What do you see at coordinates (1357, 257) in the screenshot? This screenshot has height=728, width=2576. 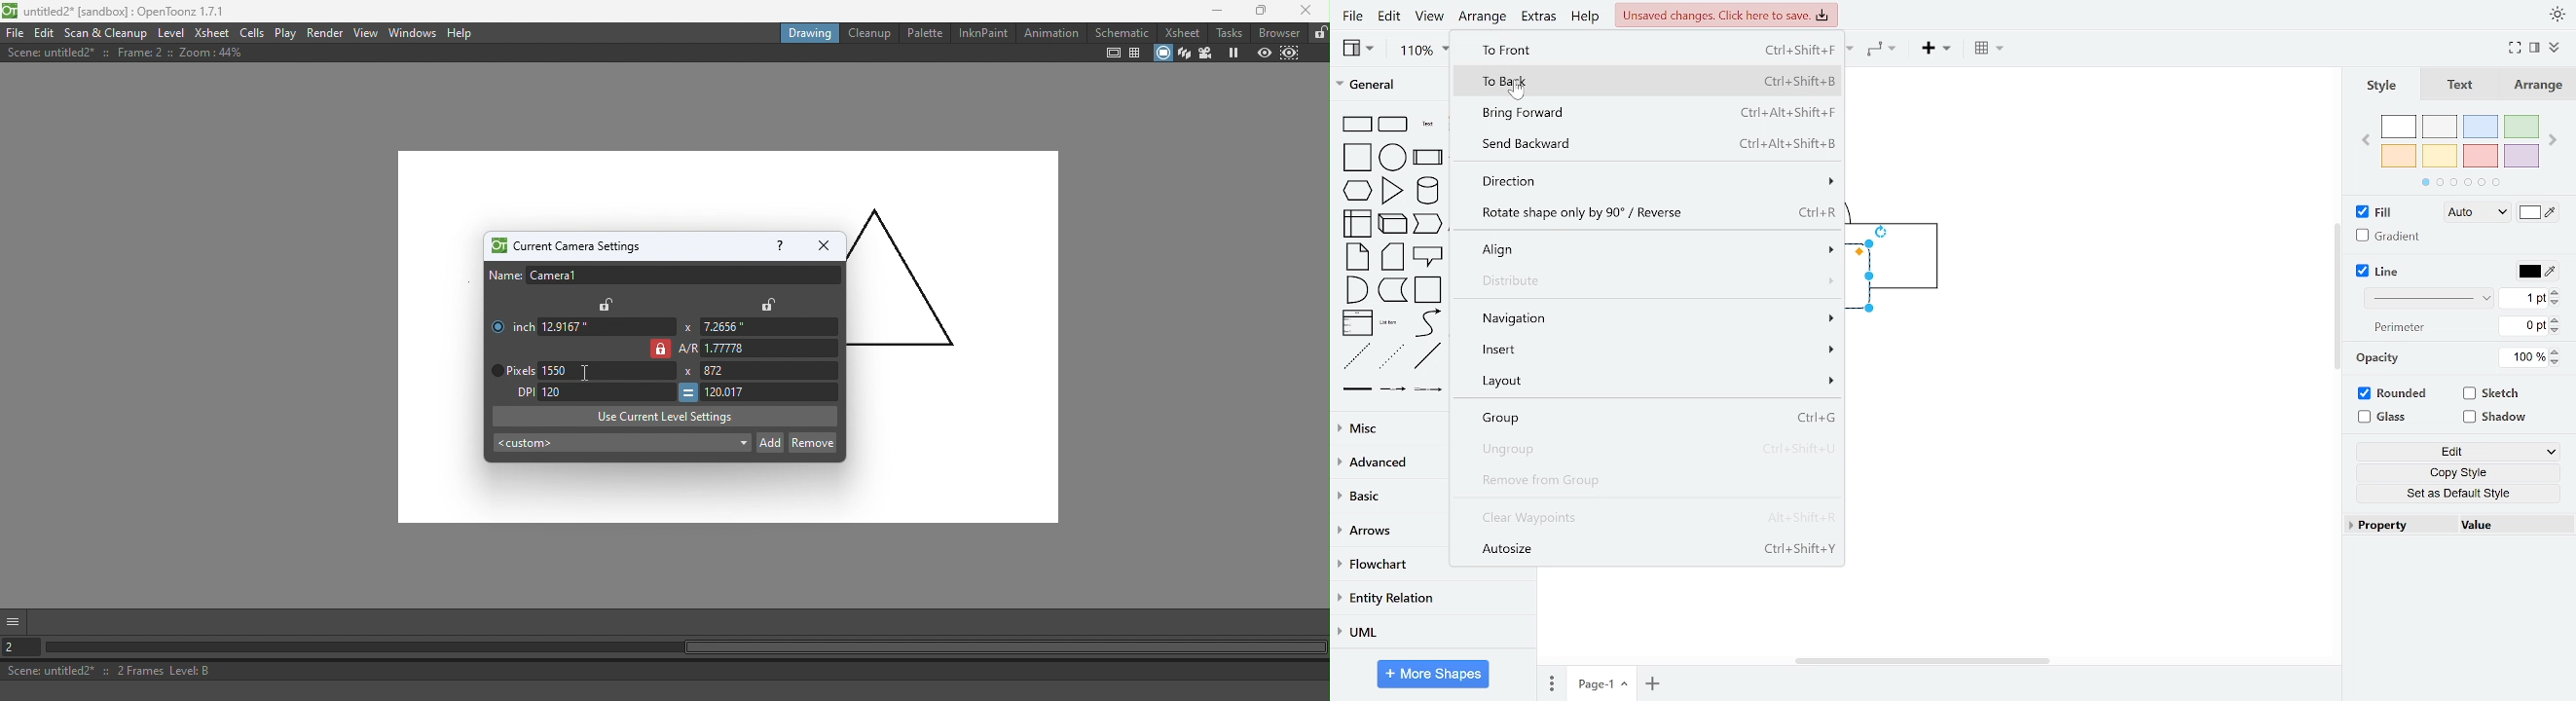 I see `note` at bounding box center [1357, 257].